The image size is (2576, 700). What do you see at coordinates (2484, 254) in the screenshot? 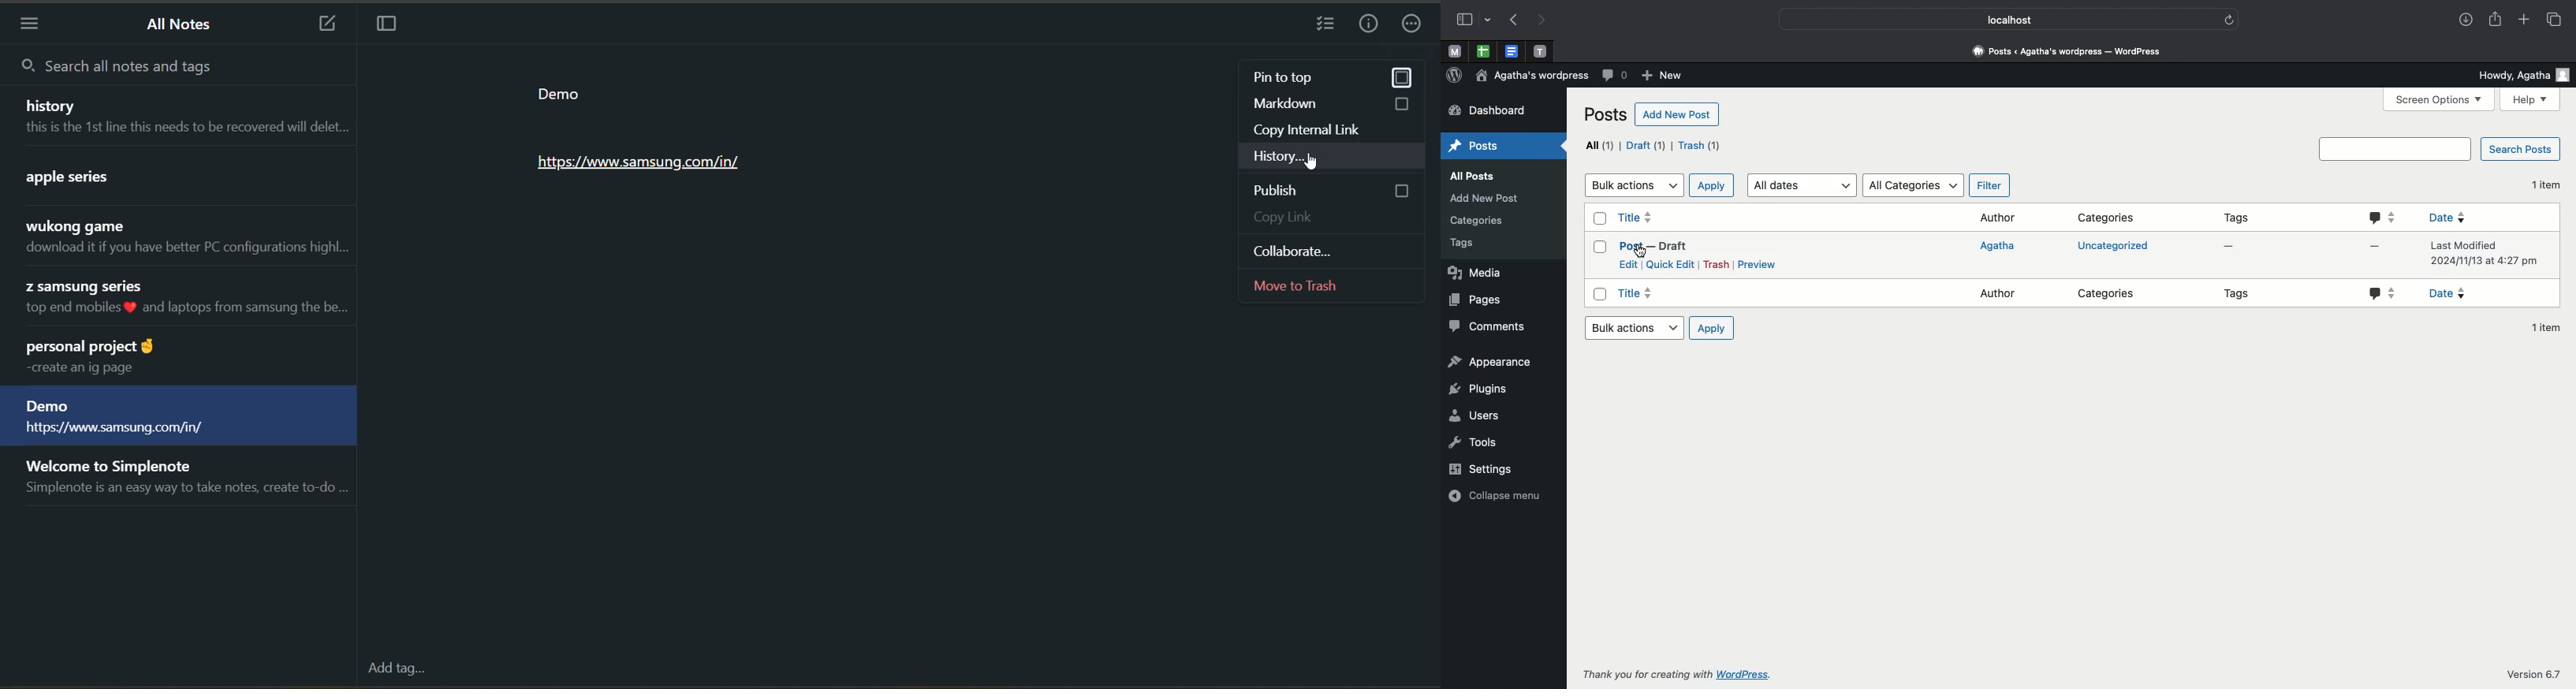
I see `Date` at bounding box center [2484, 254].